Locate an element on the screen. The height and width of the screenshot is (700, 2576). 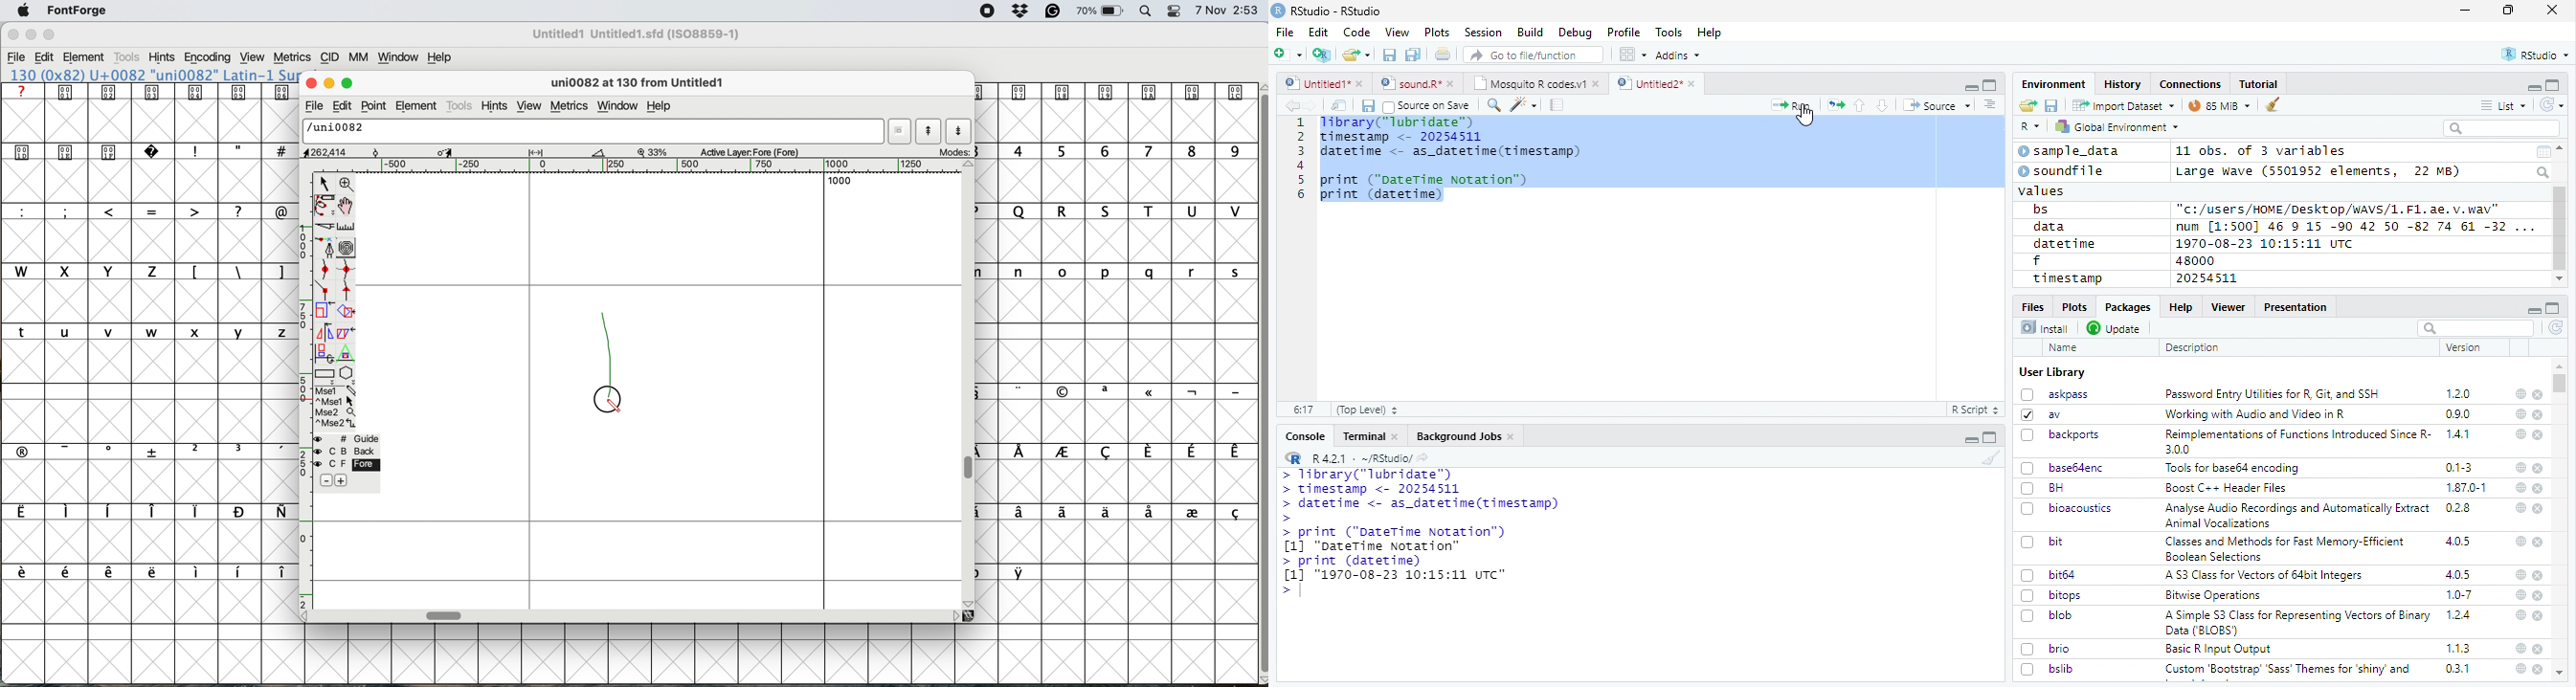
RStudio is located at coordinates (2537, 55).